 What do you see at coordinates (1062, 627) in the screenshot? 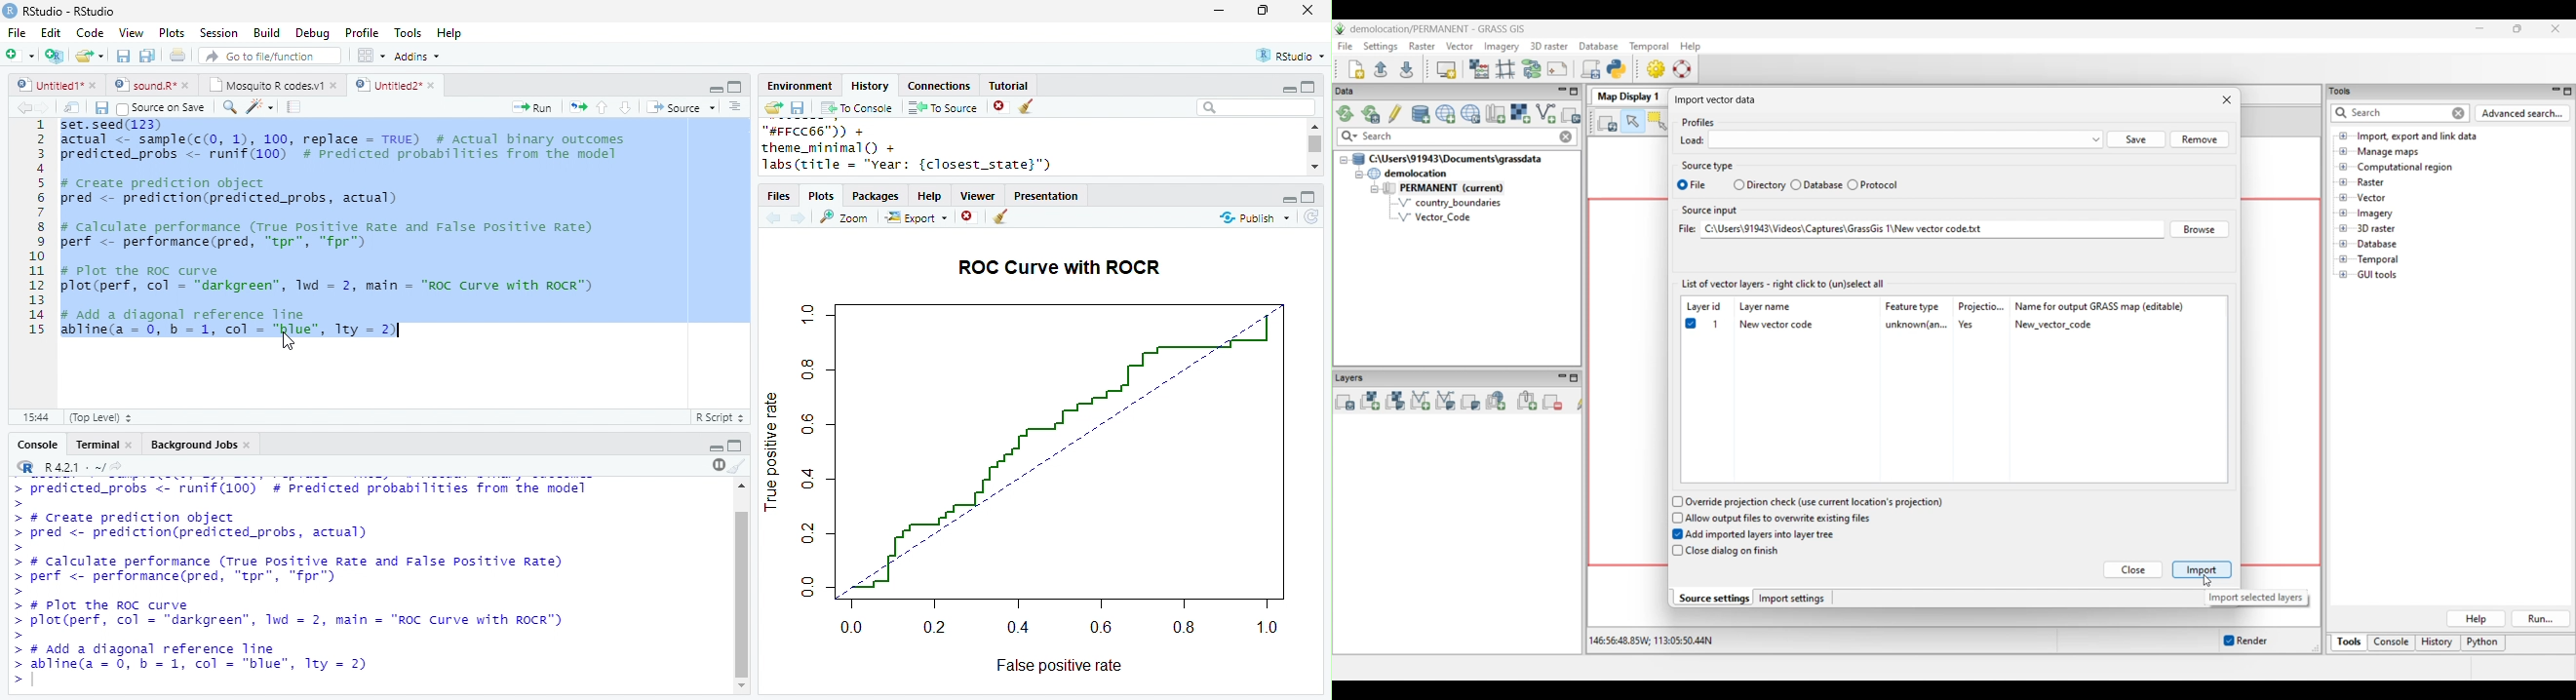
I see `false positive rate meter` at bounding box center [1062, 627].